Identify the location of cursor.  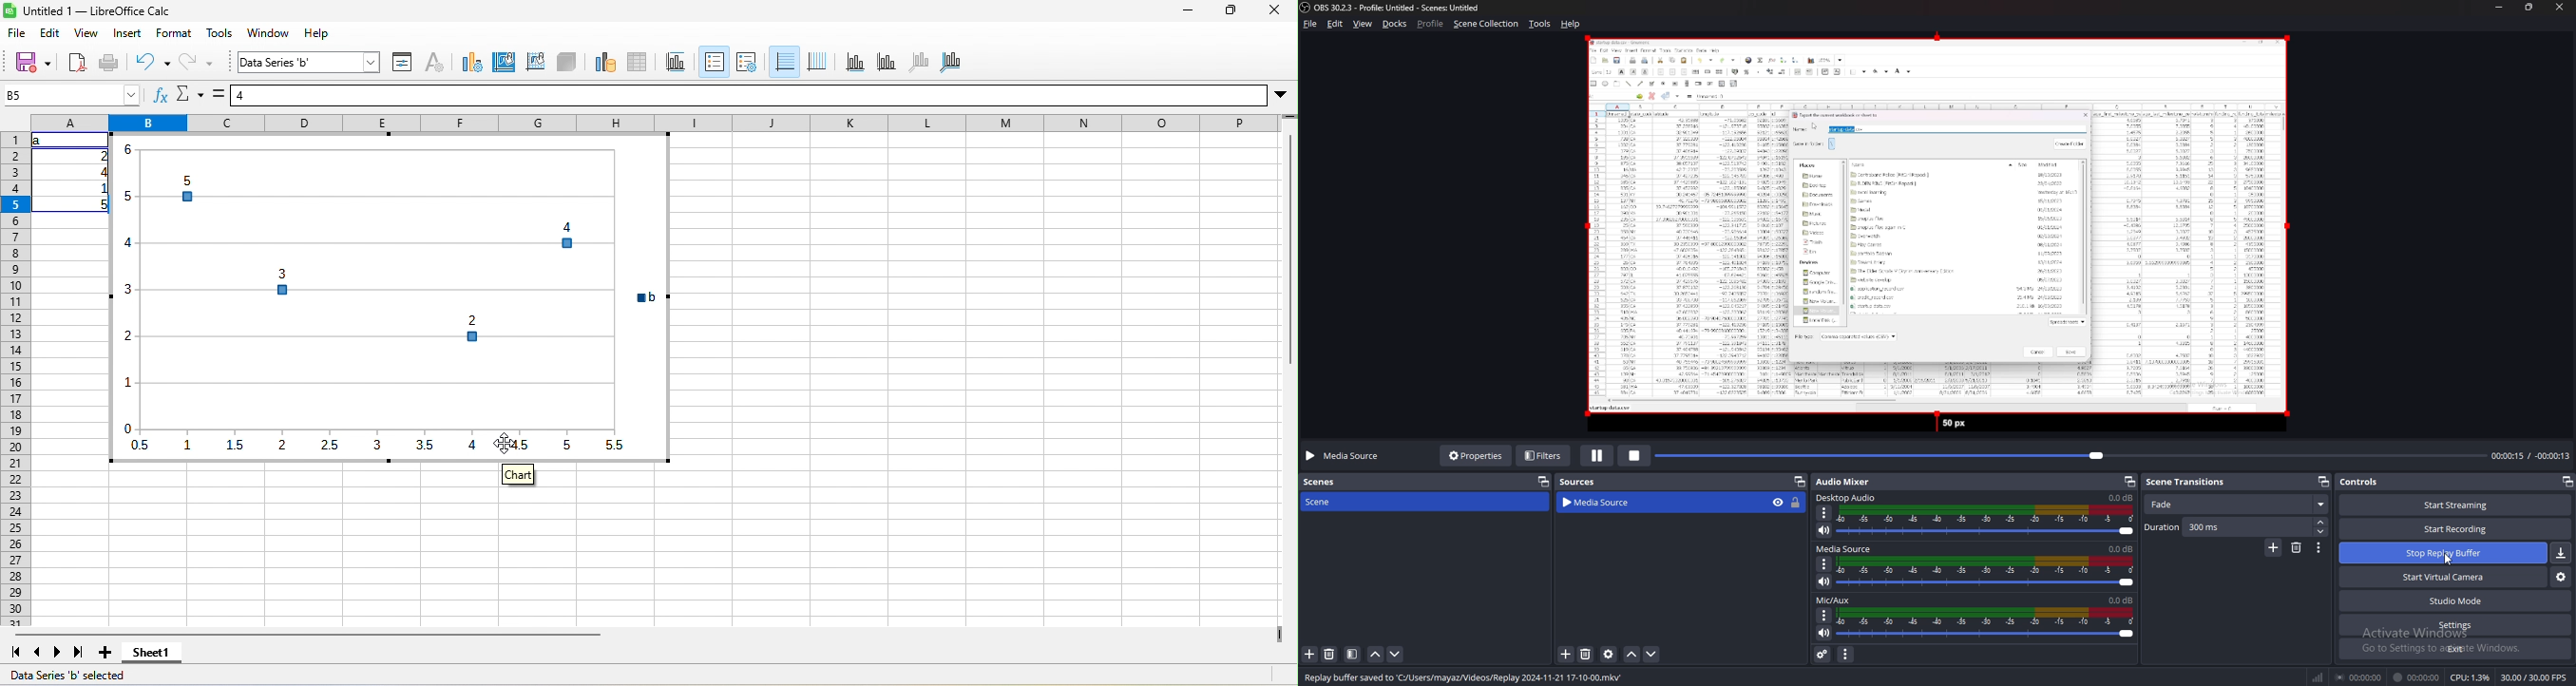
(2448, 559).